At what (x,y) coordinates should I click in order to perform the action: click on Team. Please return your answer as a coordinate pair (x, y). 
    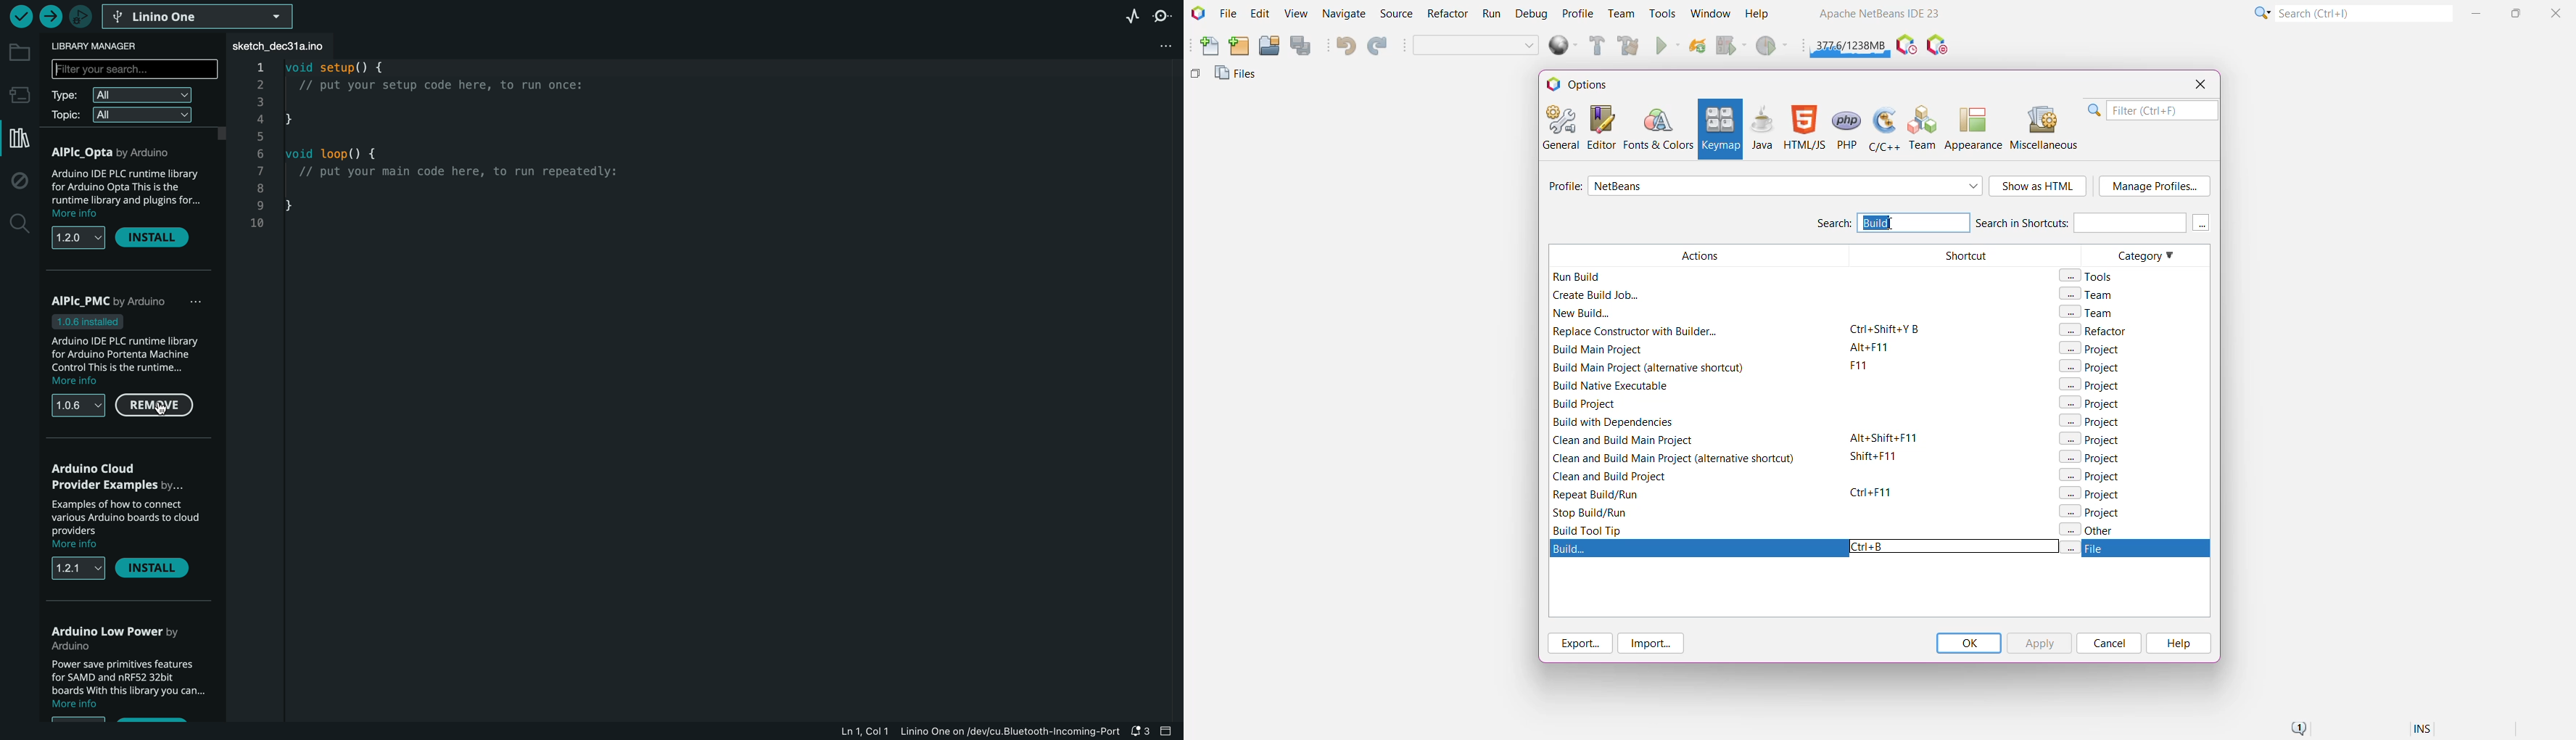
    Looking at the image, I should click on (1923, 128).